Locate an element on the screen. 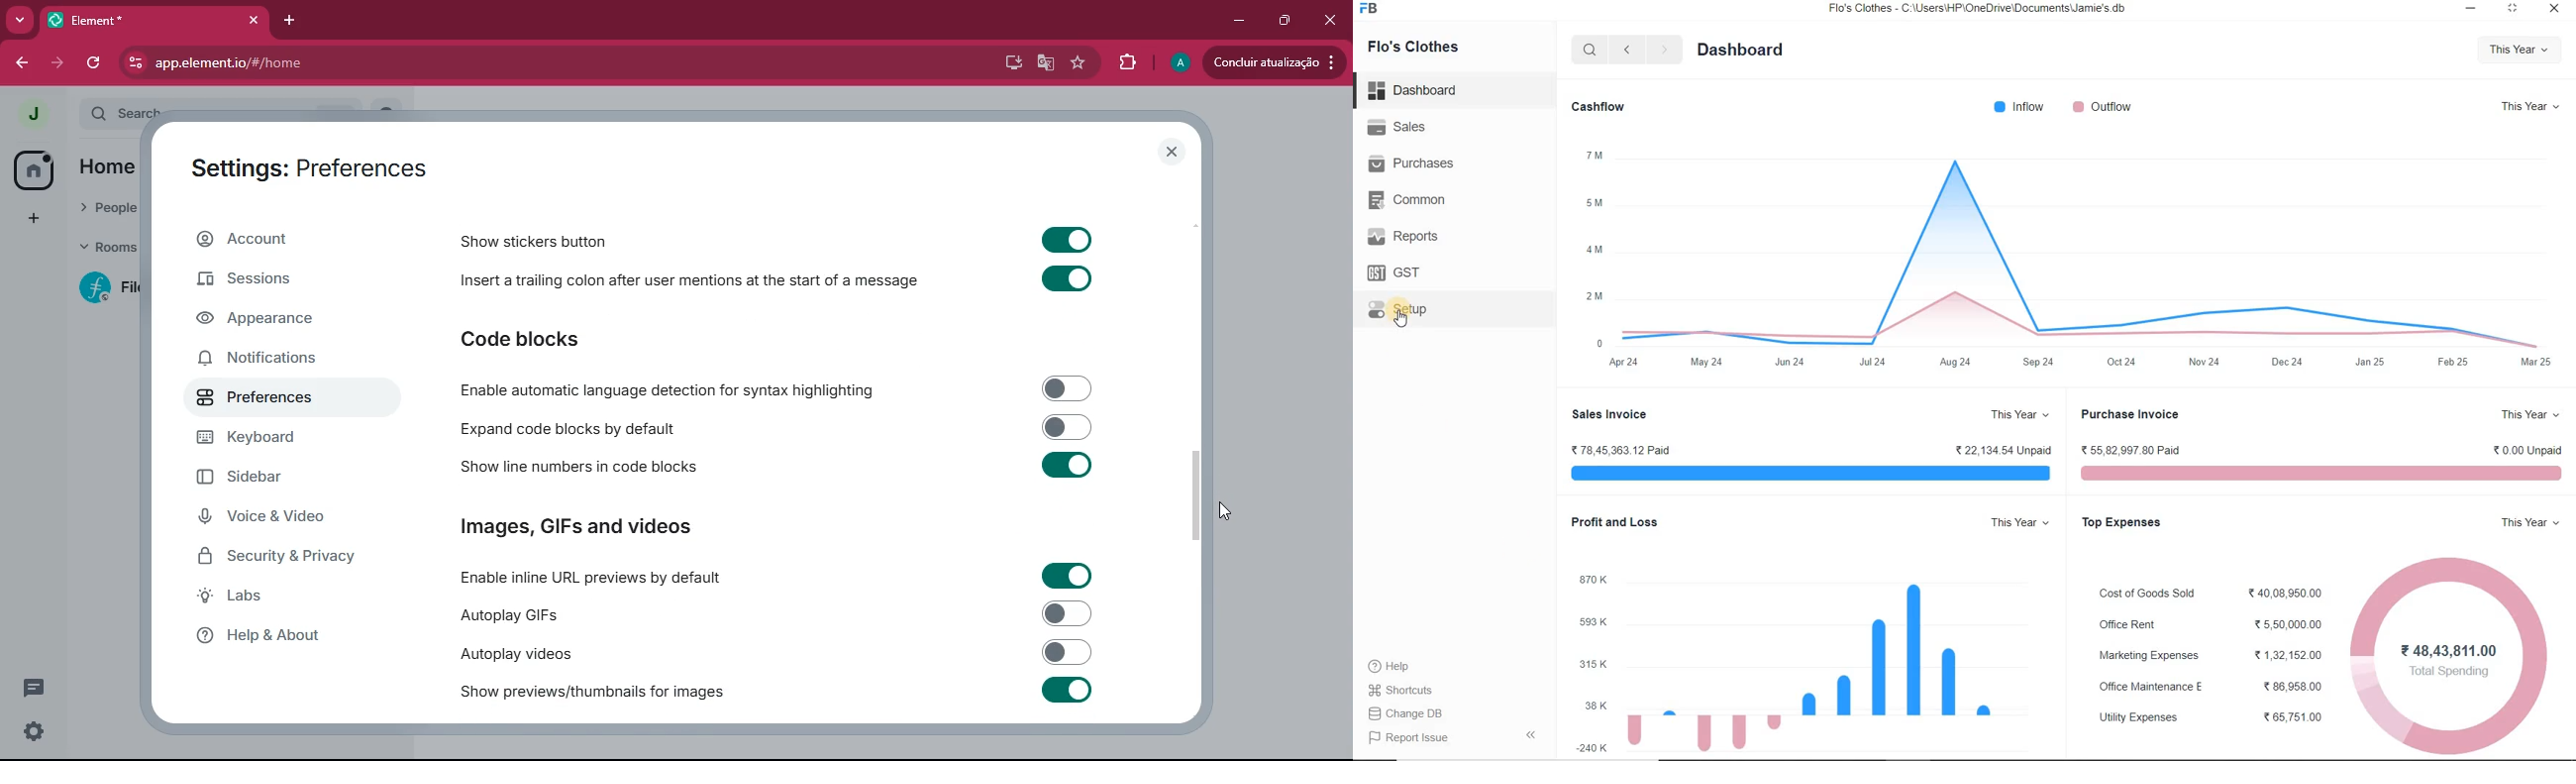 The image size is (2576, 784). 7 M is located at coordinates (1598, 153).